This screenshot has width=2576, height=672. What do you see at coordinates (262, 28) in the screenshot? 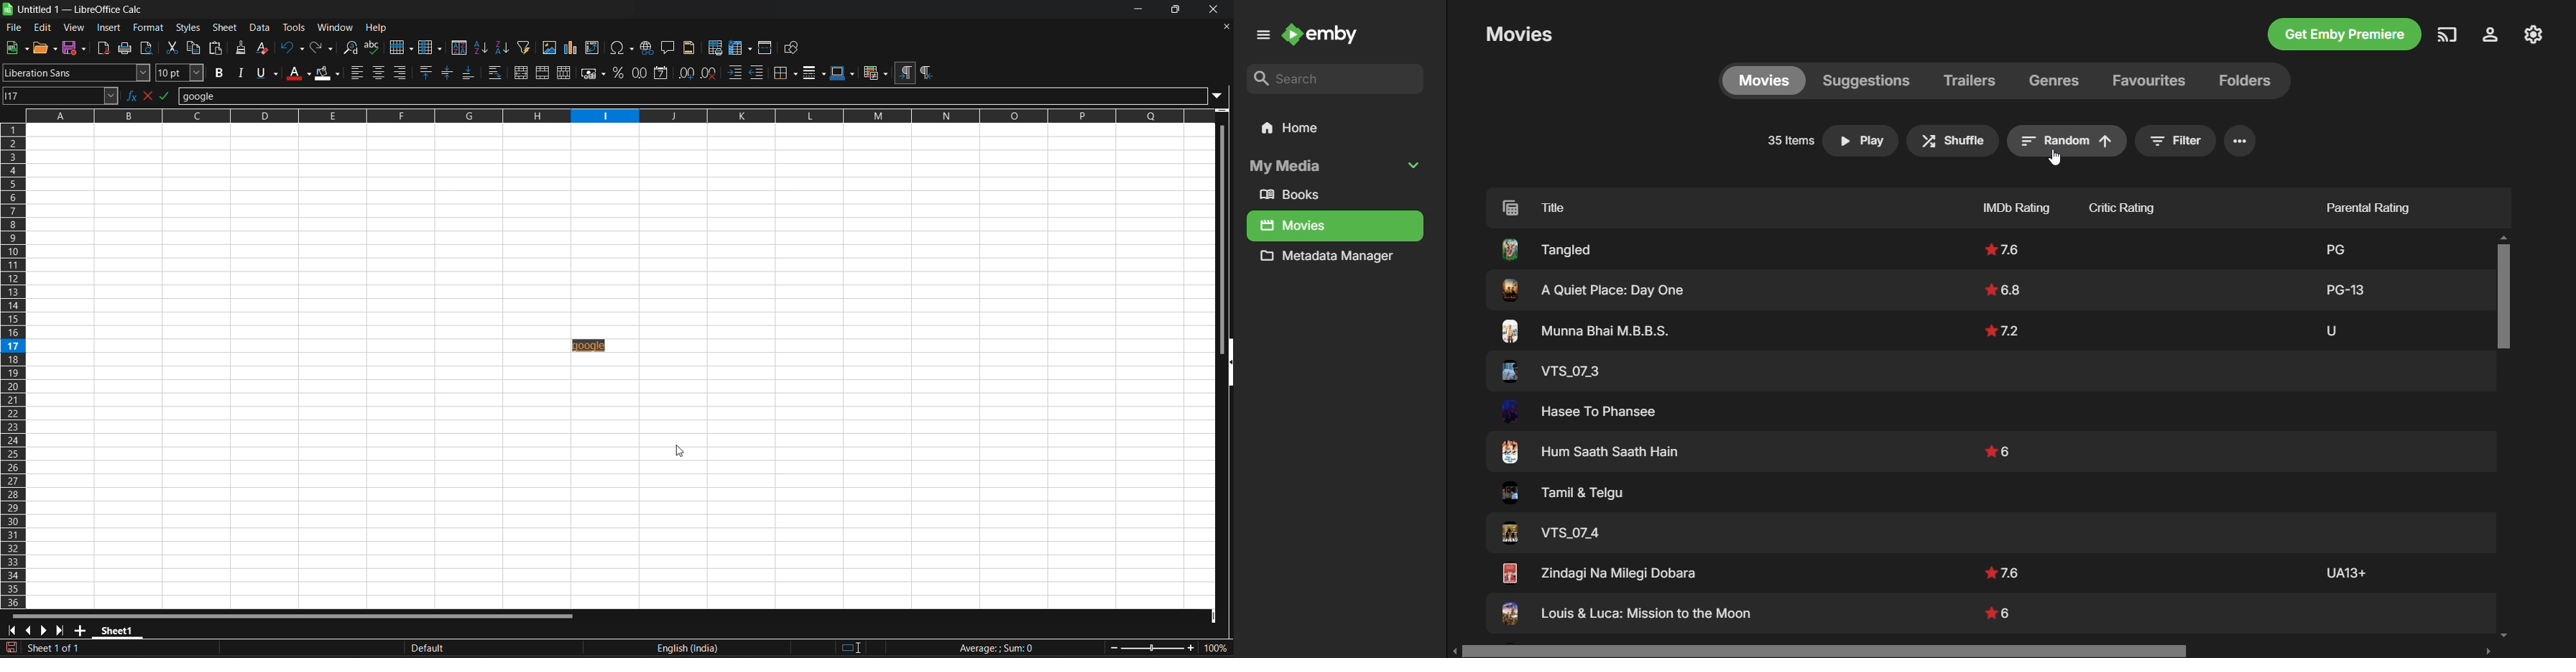
I see `data` at bounding box center [262, 28].